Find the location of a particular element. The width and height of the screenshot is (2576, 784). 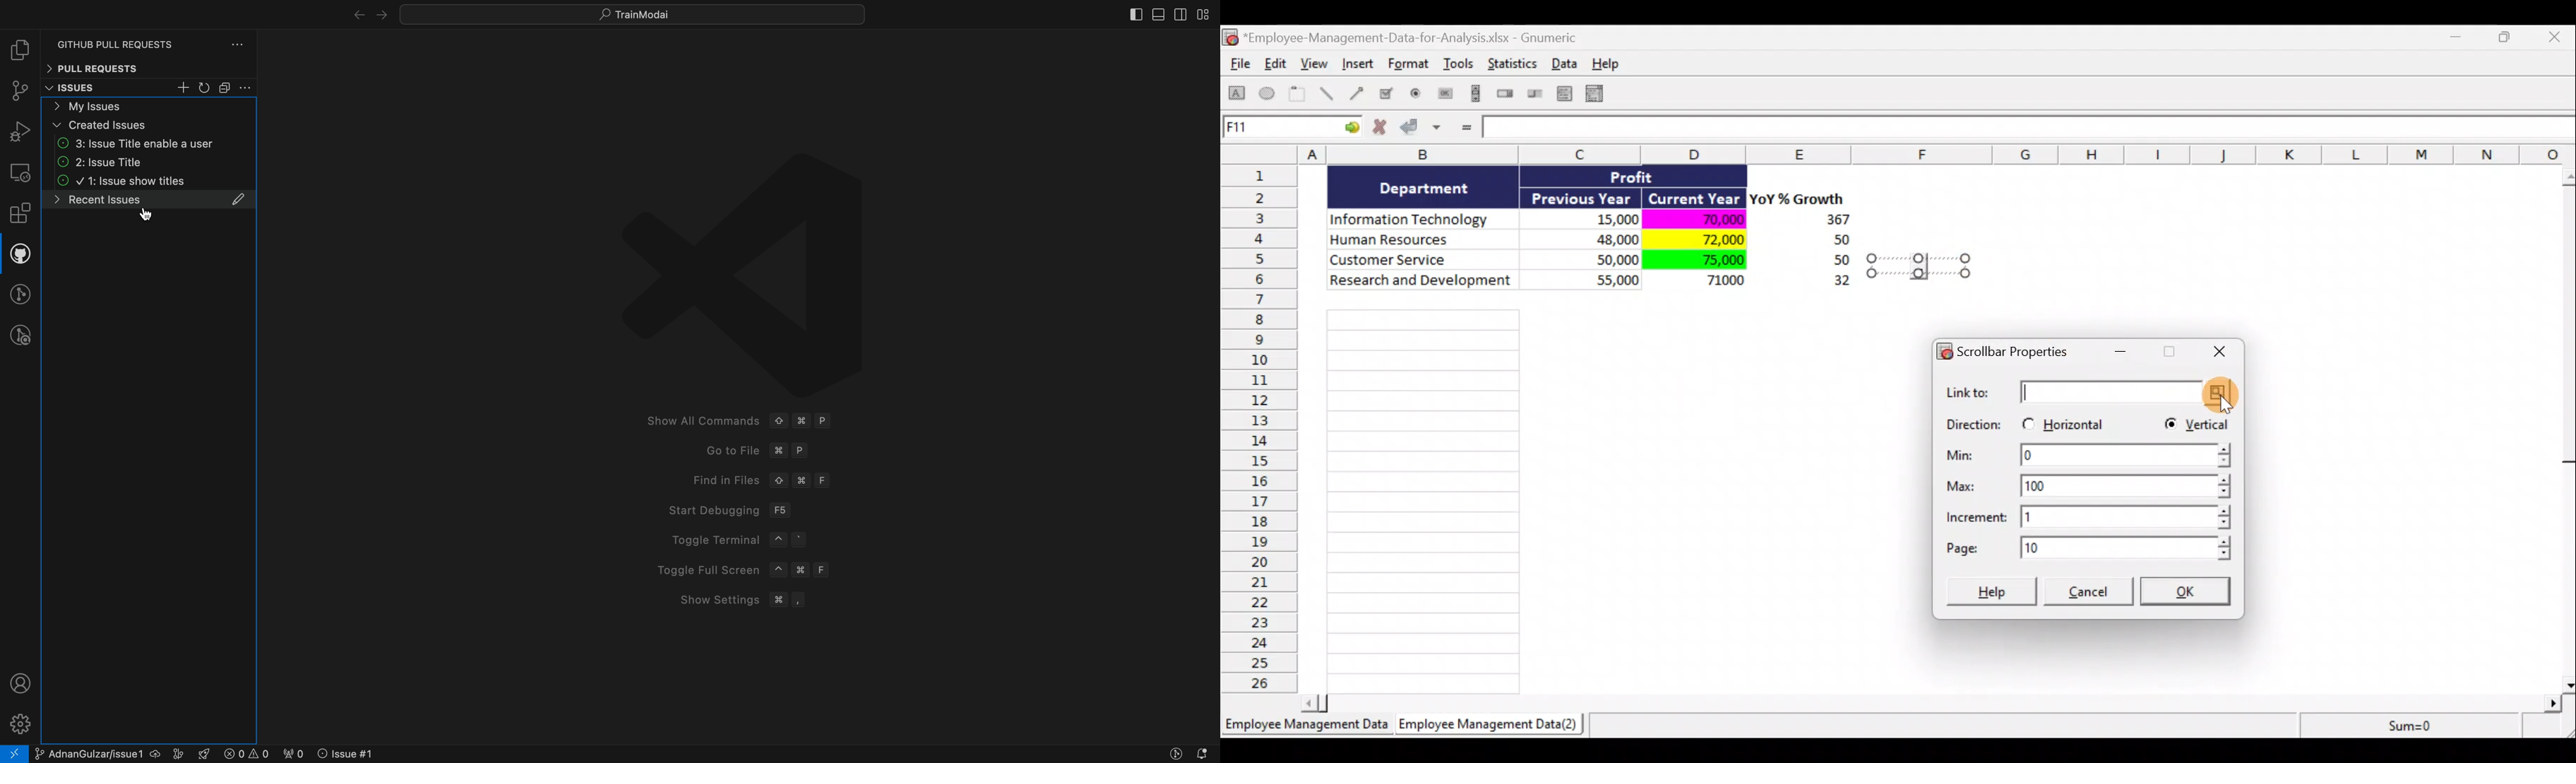

Sum=0 is located at coordinates (2407, 726).